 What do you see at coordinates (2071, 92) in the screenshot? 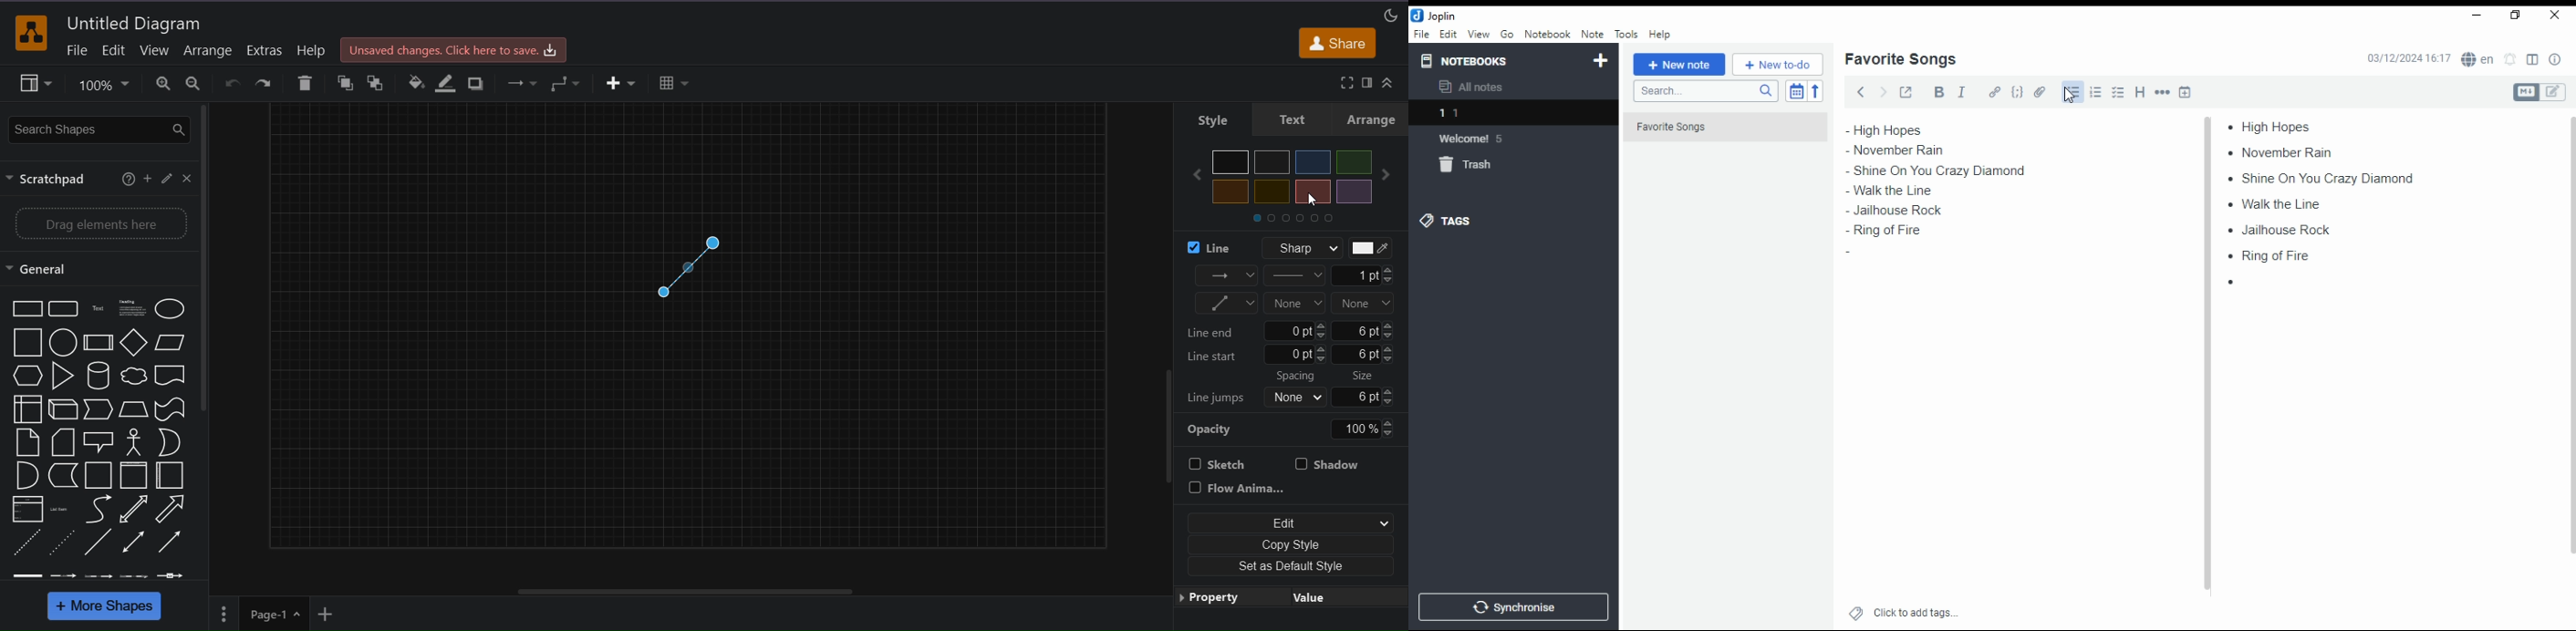
I see `bullets` at bounding box center [2071, 92].